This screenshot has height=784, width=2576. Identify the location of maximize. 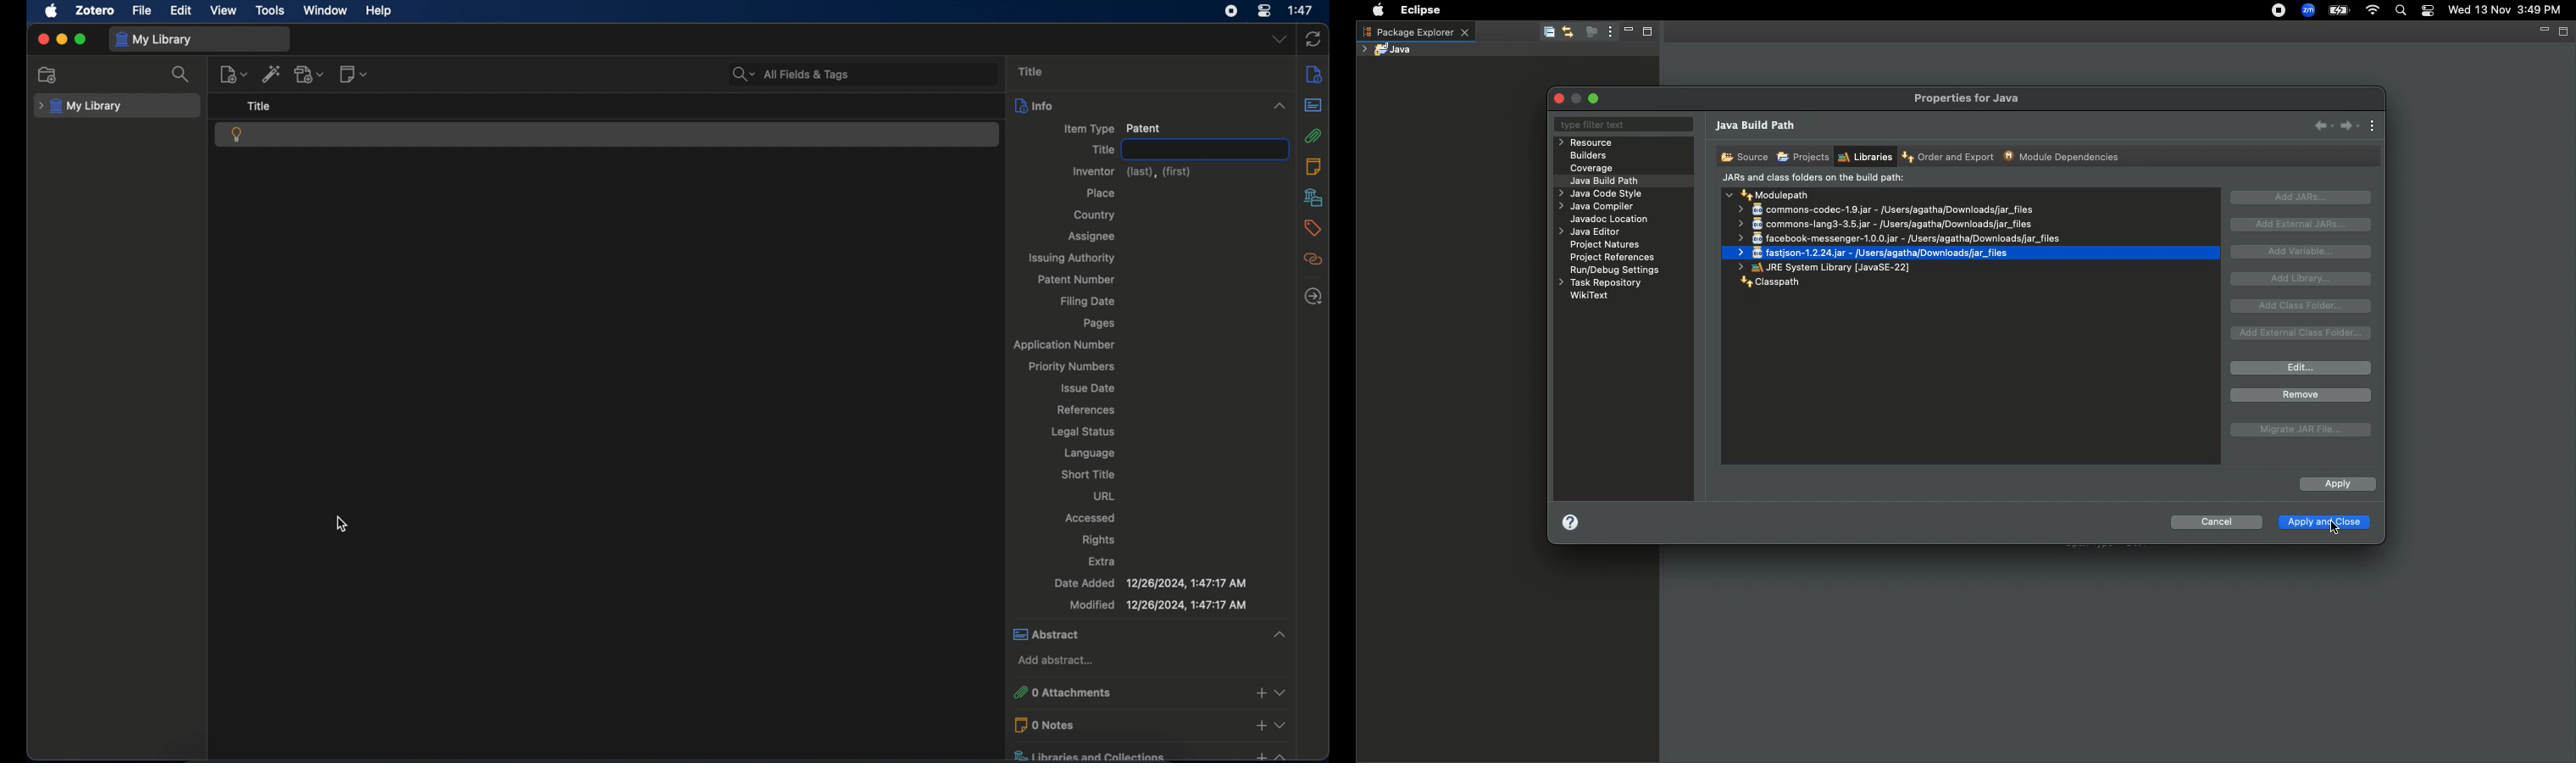
(81, 39).